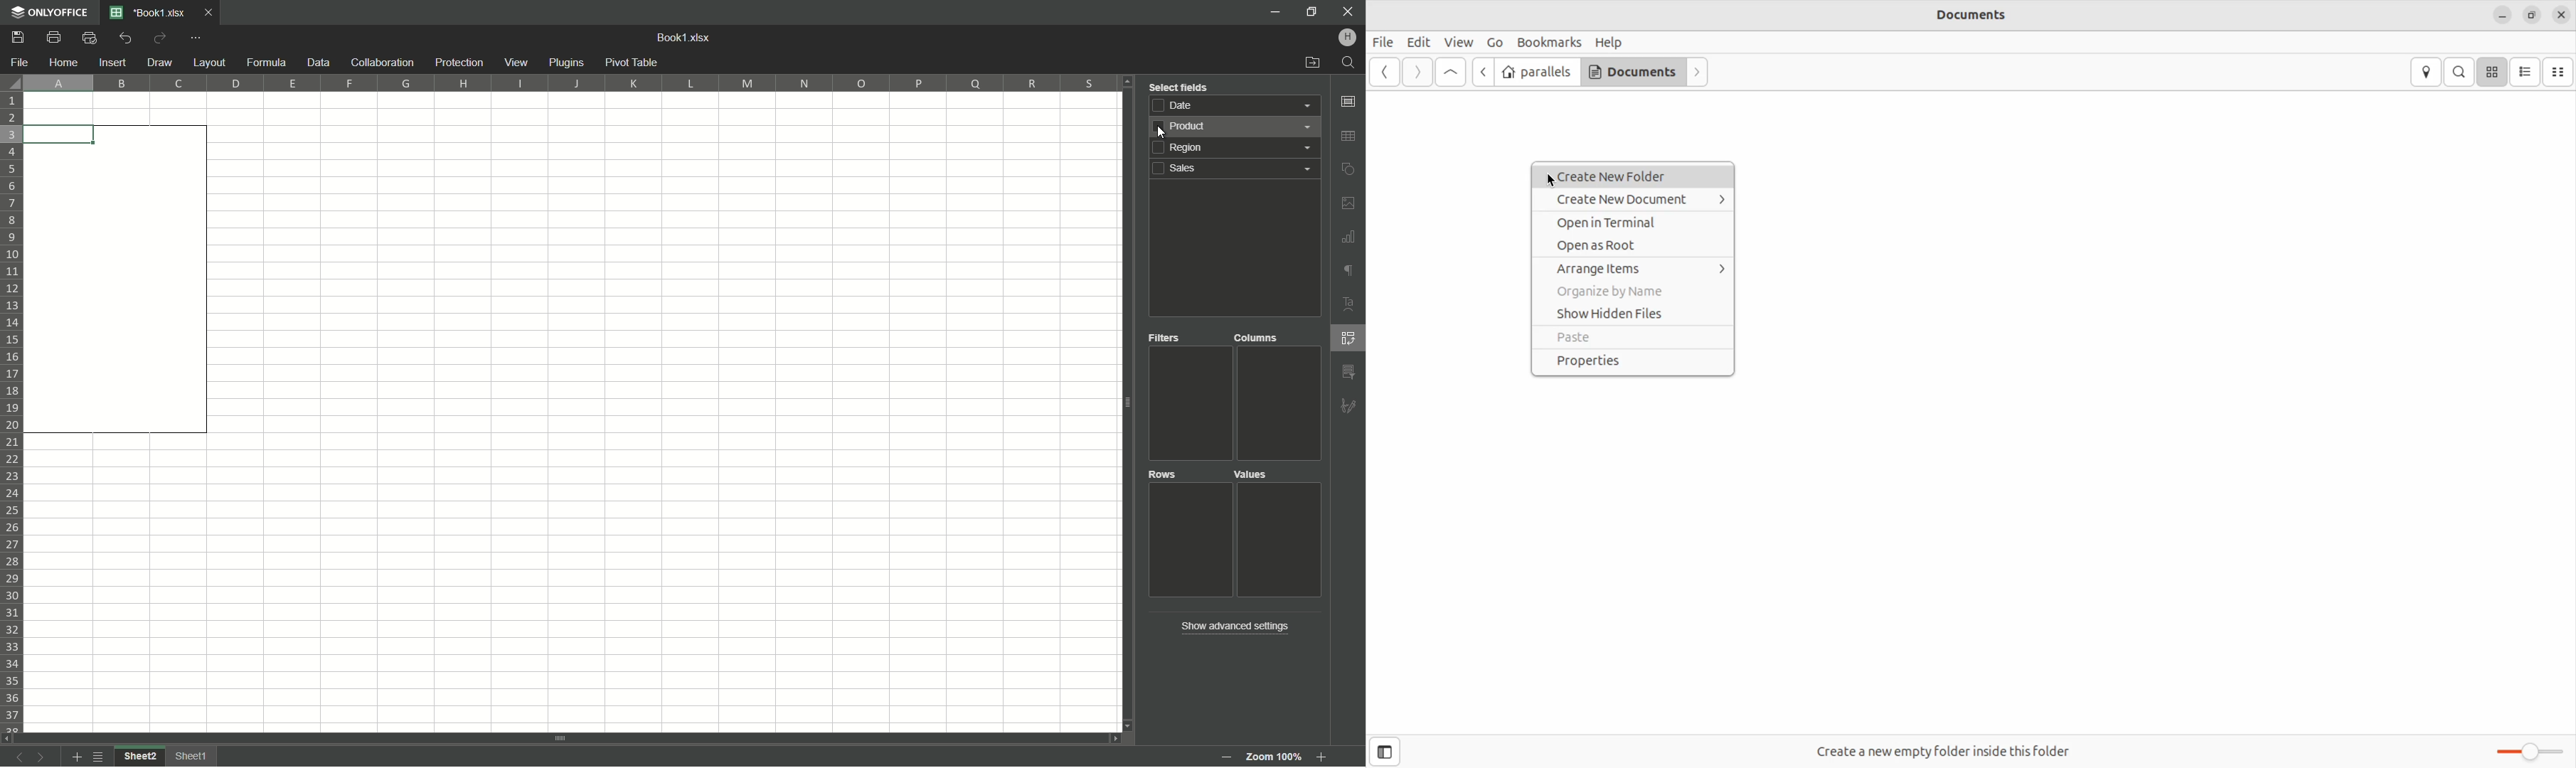  What do you see at coordinates (1322, 759) in the screenshot?
I see `Zoom` at bounding box center [1322, 759].